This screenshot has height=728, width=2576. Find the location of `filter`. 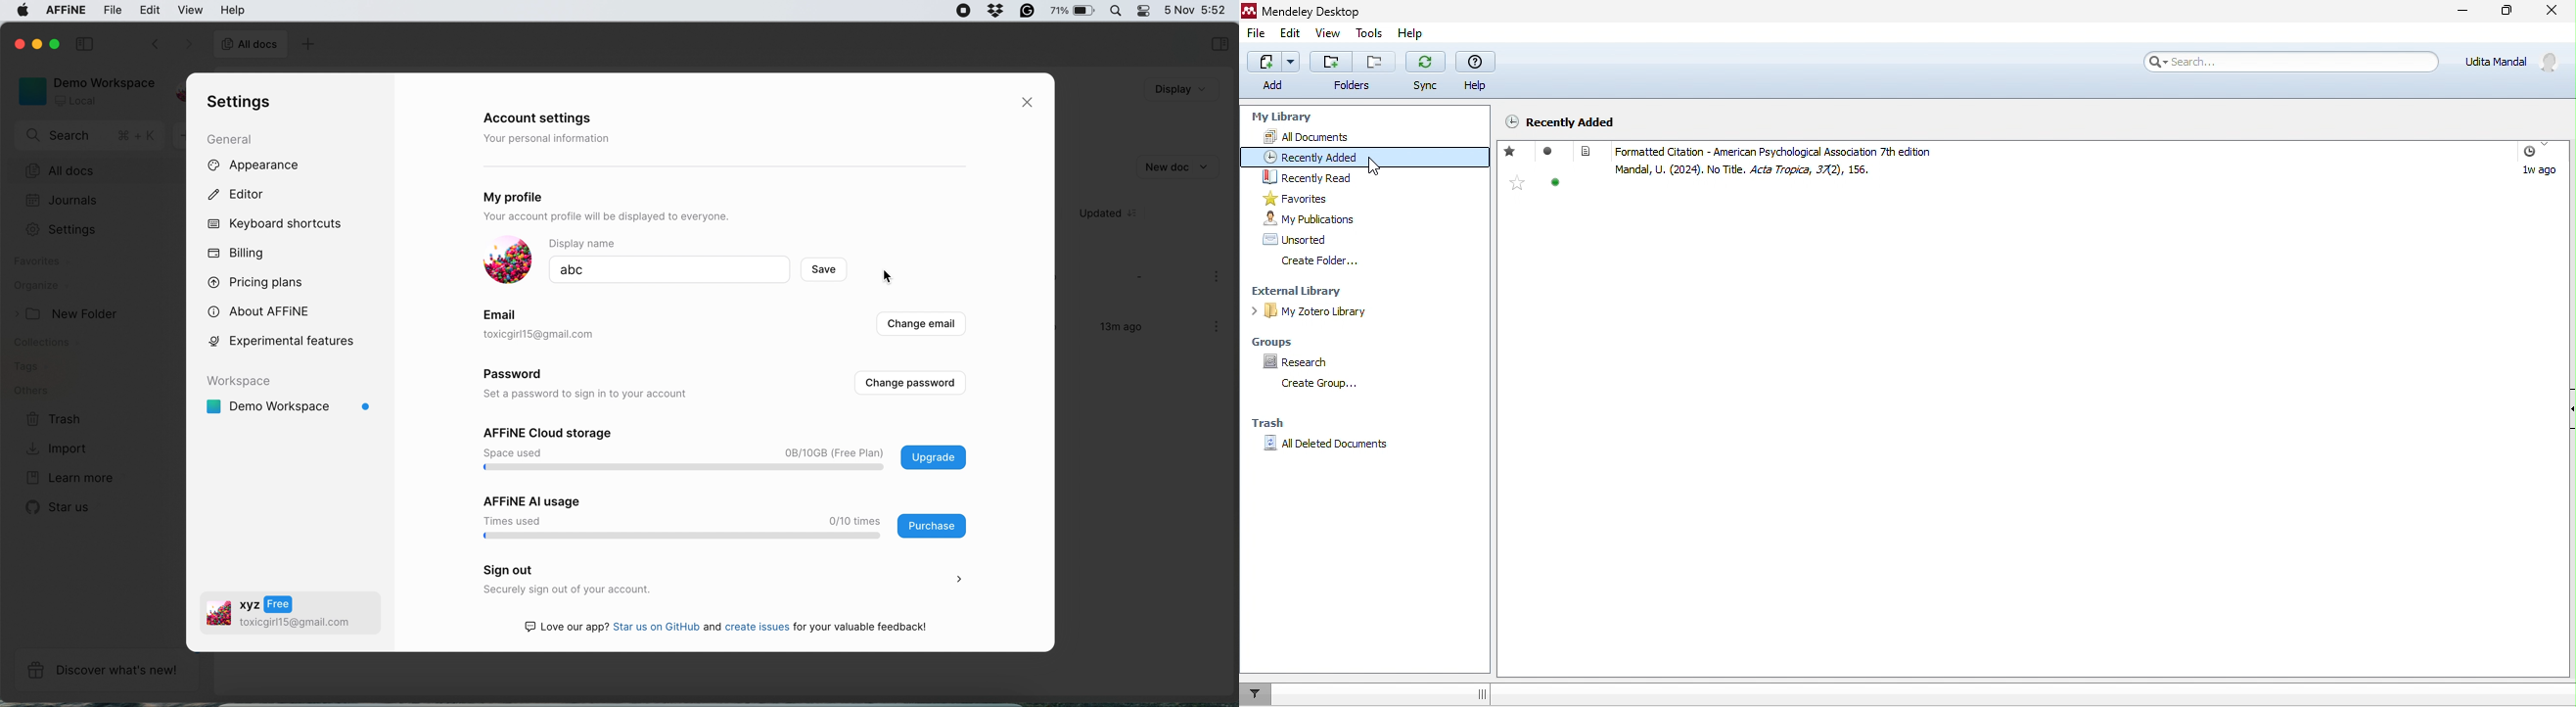

filter is located at coordinates (1259, 694).